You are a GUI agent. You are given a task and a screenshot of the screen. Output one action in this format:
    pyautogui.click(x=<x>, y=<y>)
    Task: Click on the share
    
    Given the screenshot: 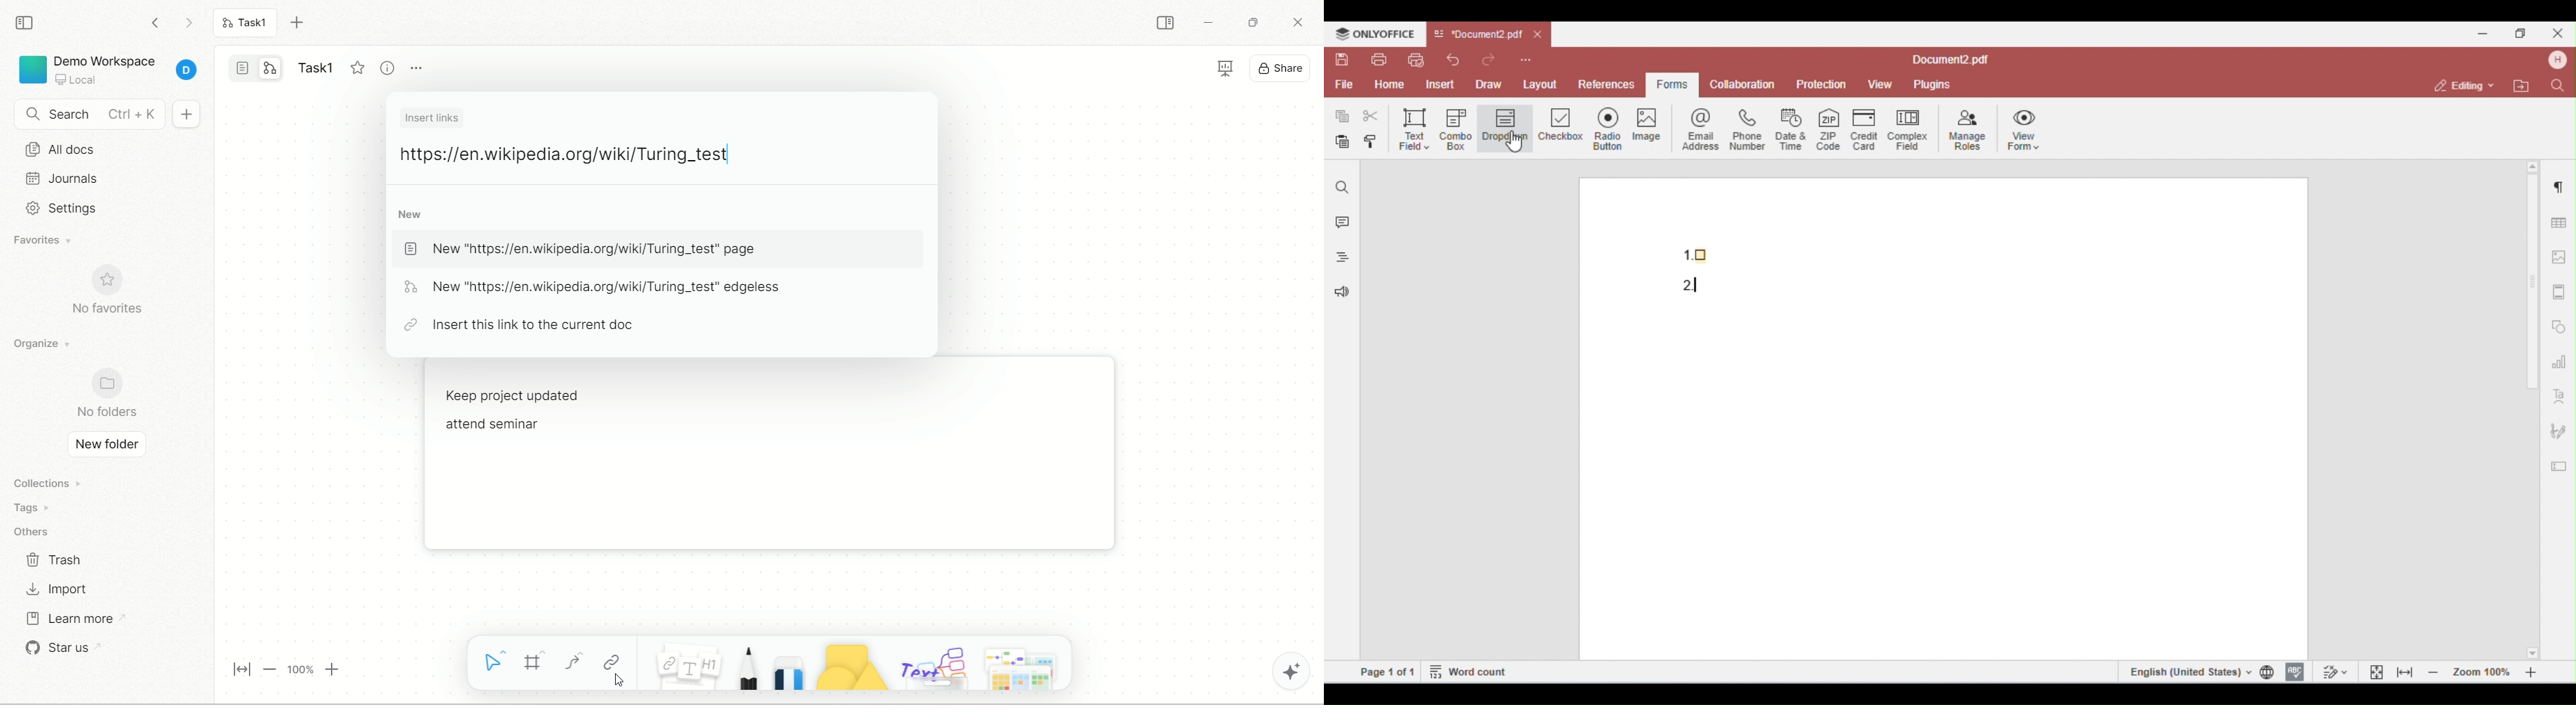 What is the action you would take?
    pyautogui.click(x=1276, y=66)
    